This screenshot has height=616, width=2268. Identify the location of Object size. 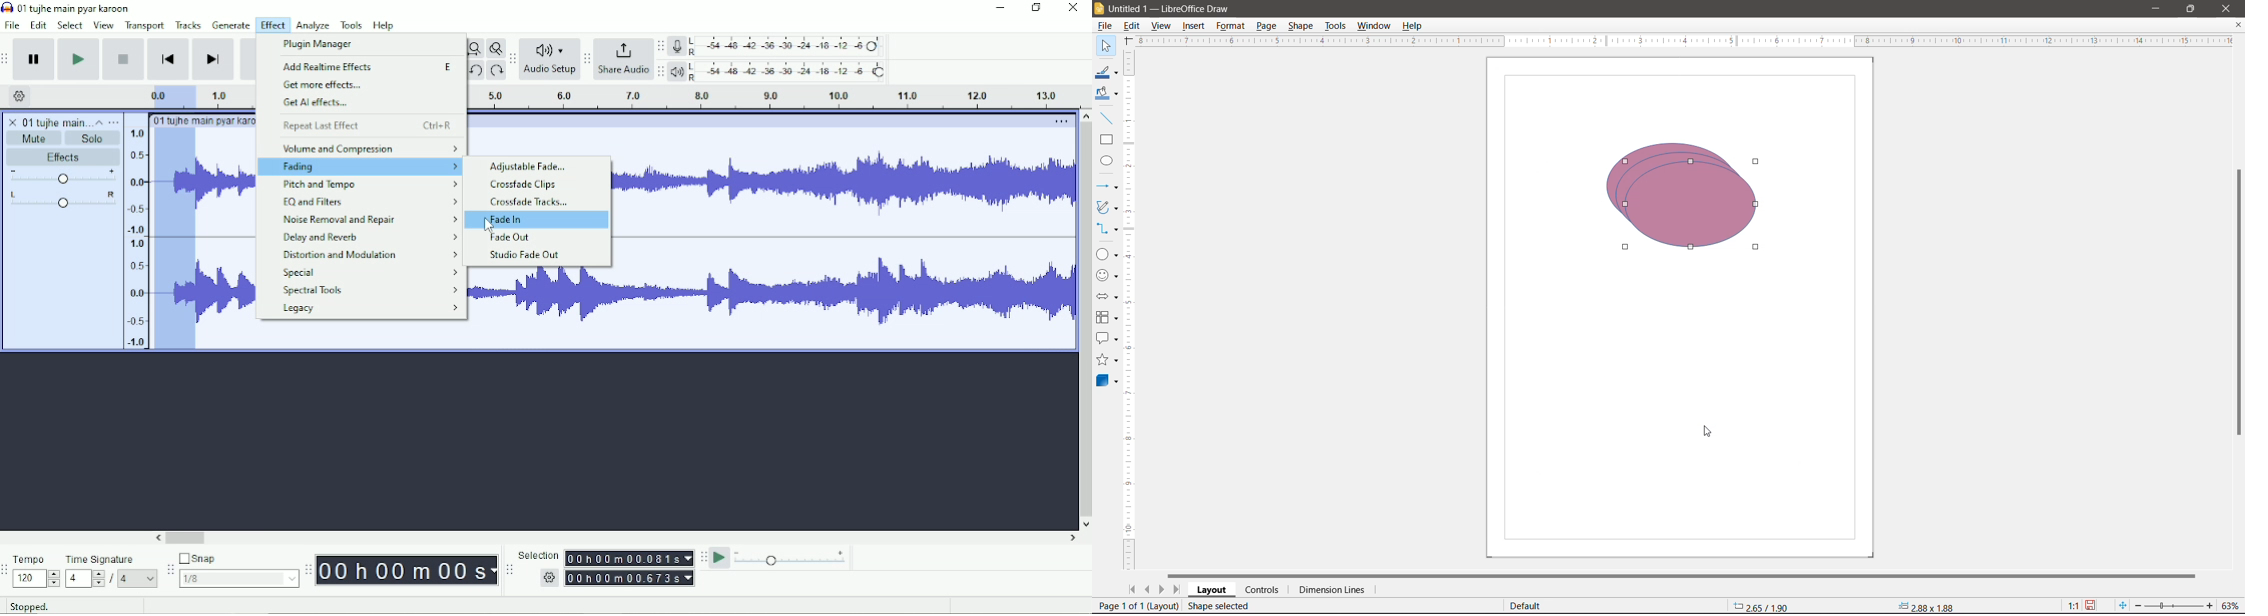
(1929, 607).